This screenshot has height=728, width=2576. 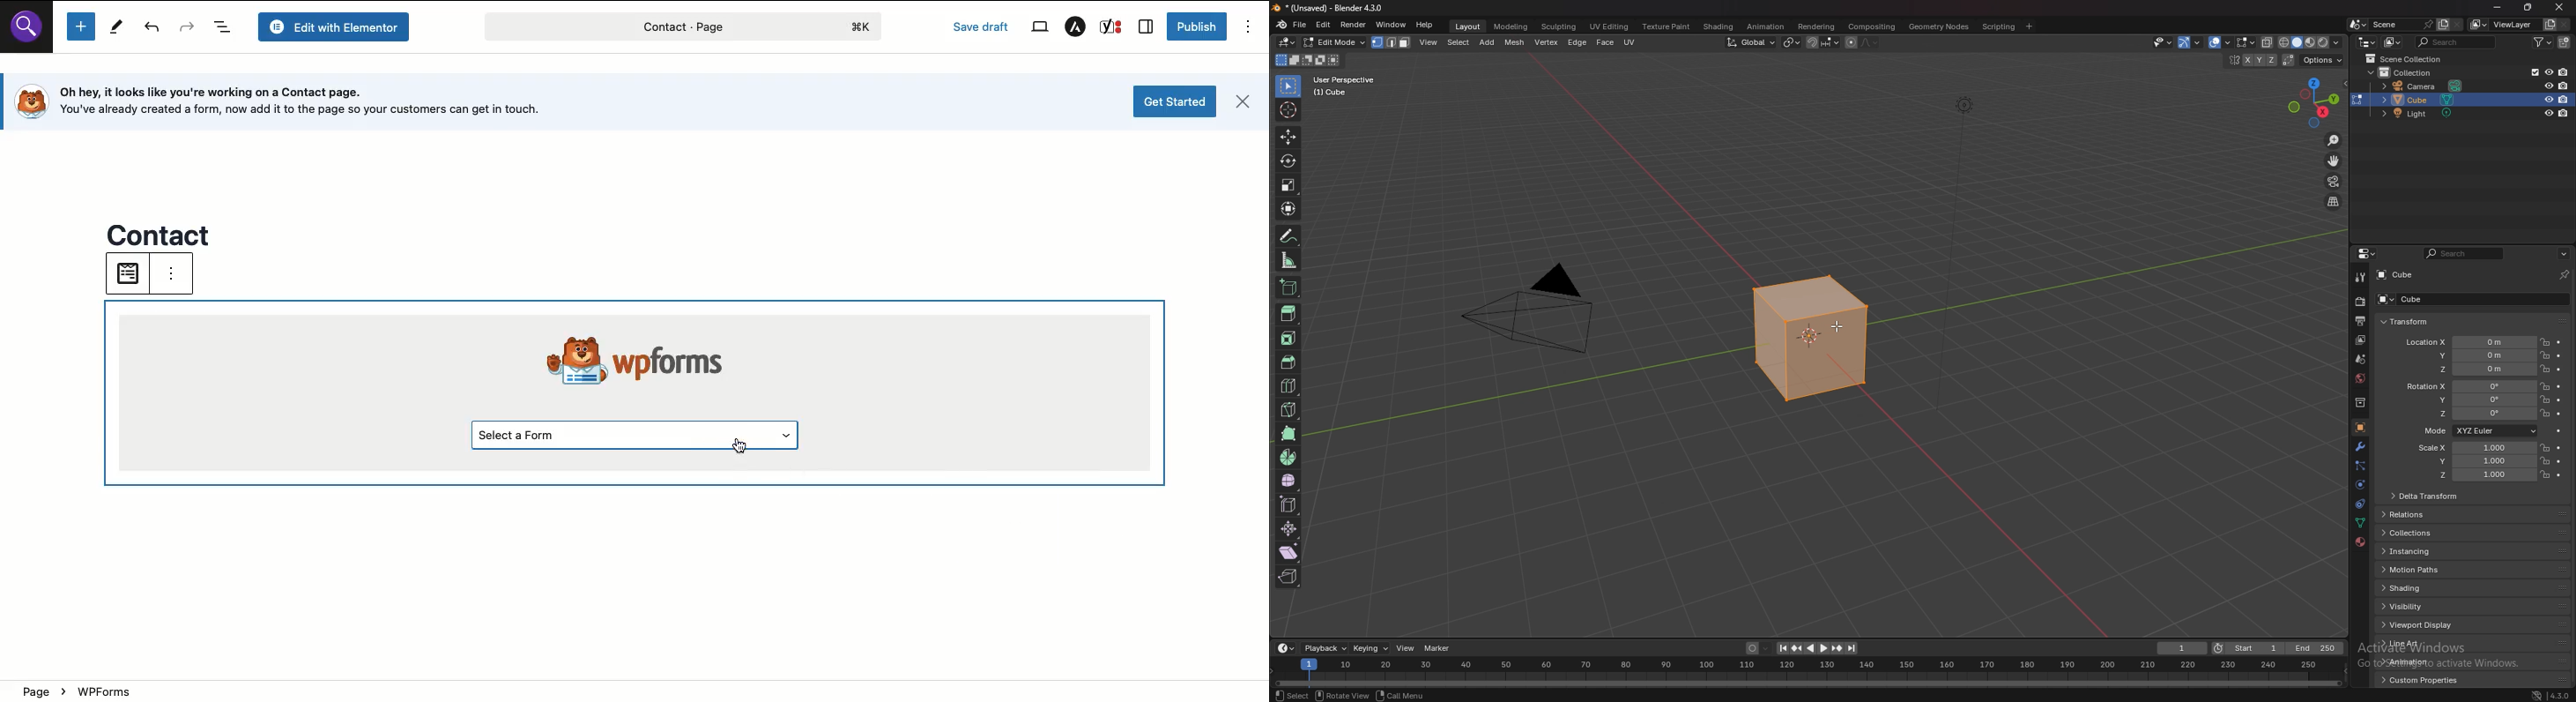 I want to click on remove view layer, so click(x=2565, y=25).